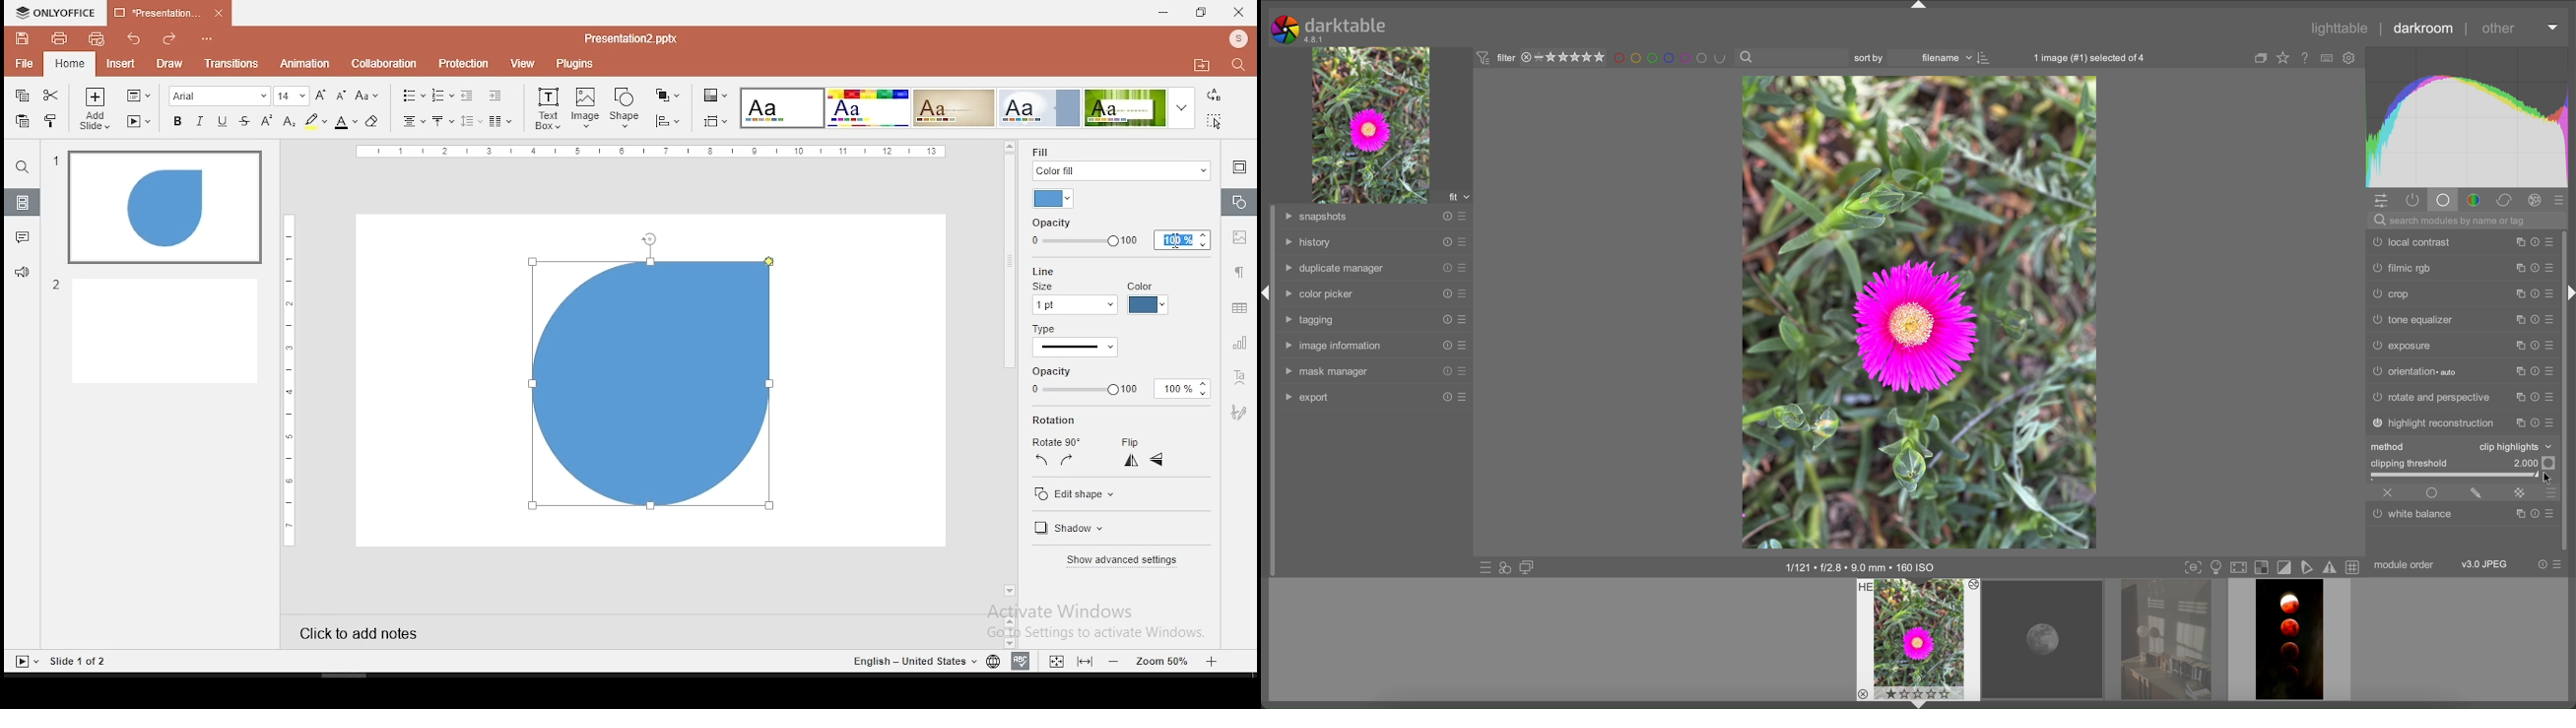  I want to click on subscript, so click(290, 121).